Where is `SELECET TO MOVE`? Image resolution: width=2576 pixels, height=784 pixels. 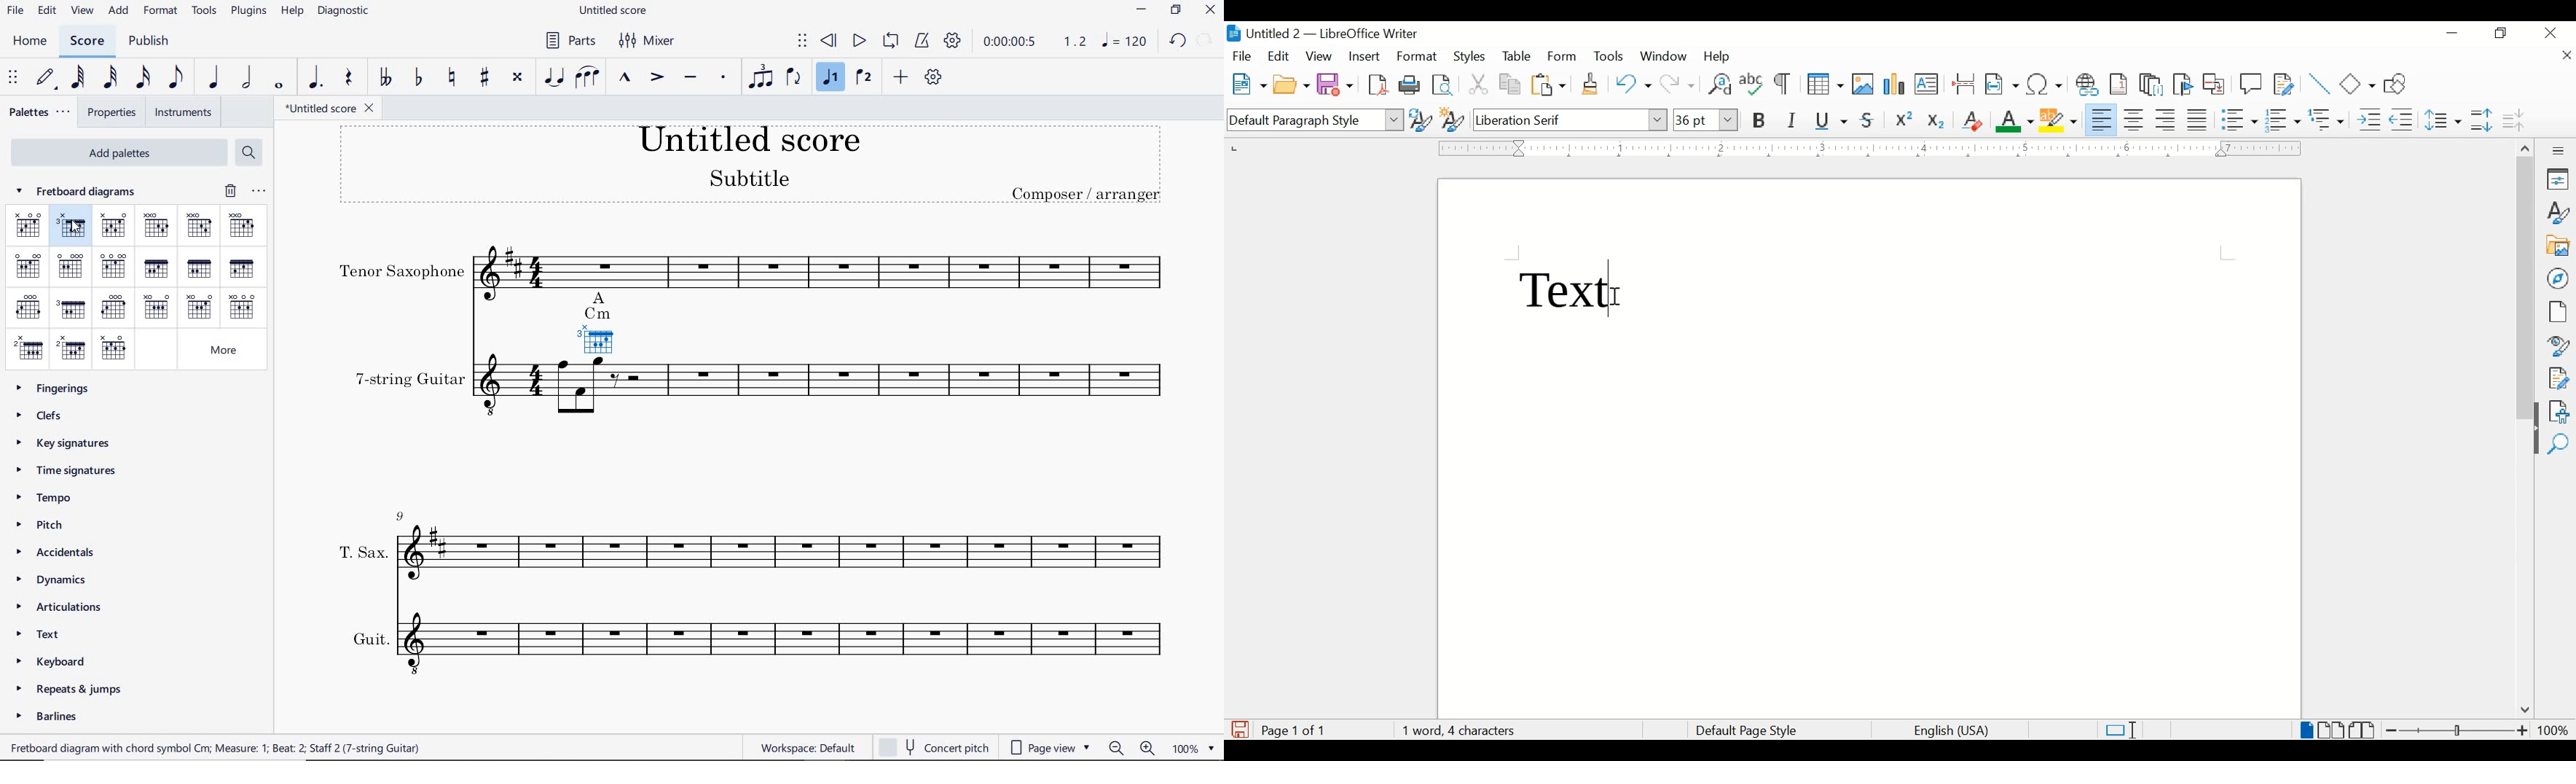 SELECET TO MOVE is located at coordinates (14, 79).